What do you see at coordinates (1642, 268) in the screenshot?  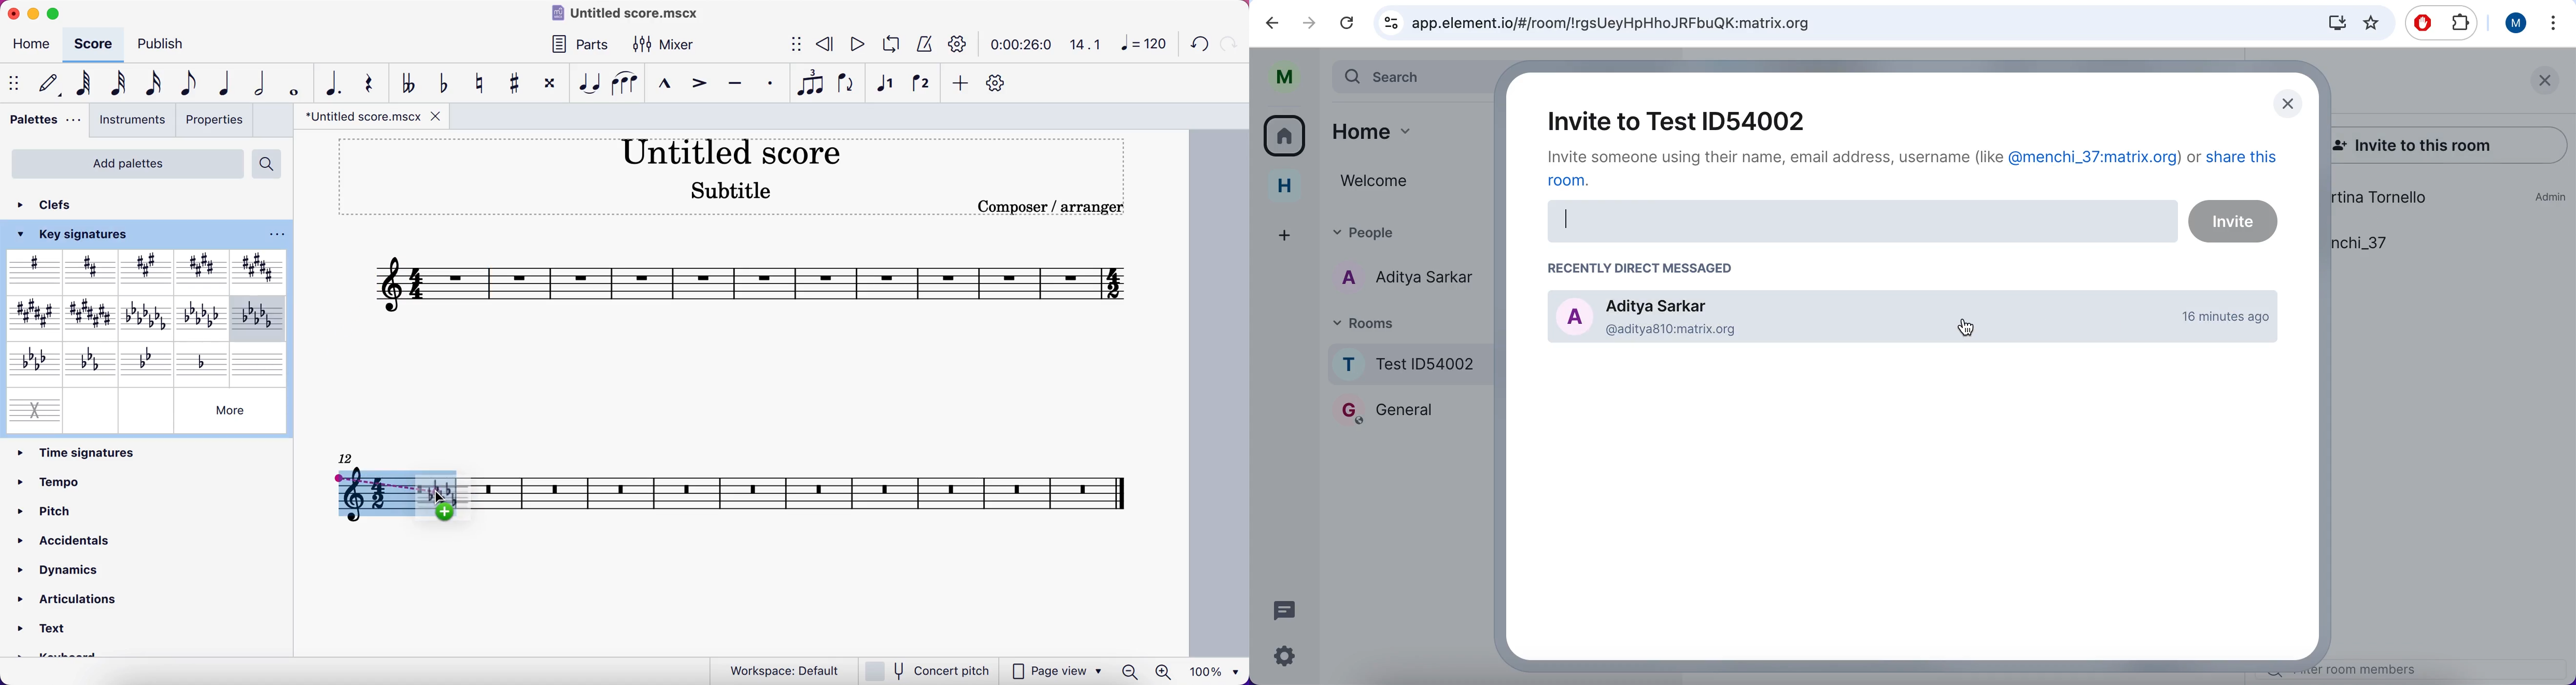 I see `recently direct messaged` at bounding box center [1642, 268].